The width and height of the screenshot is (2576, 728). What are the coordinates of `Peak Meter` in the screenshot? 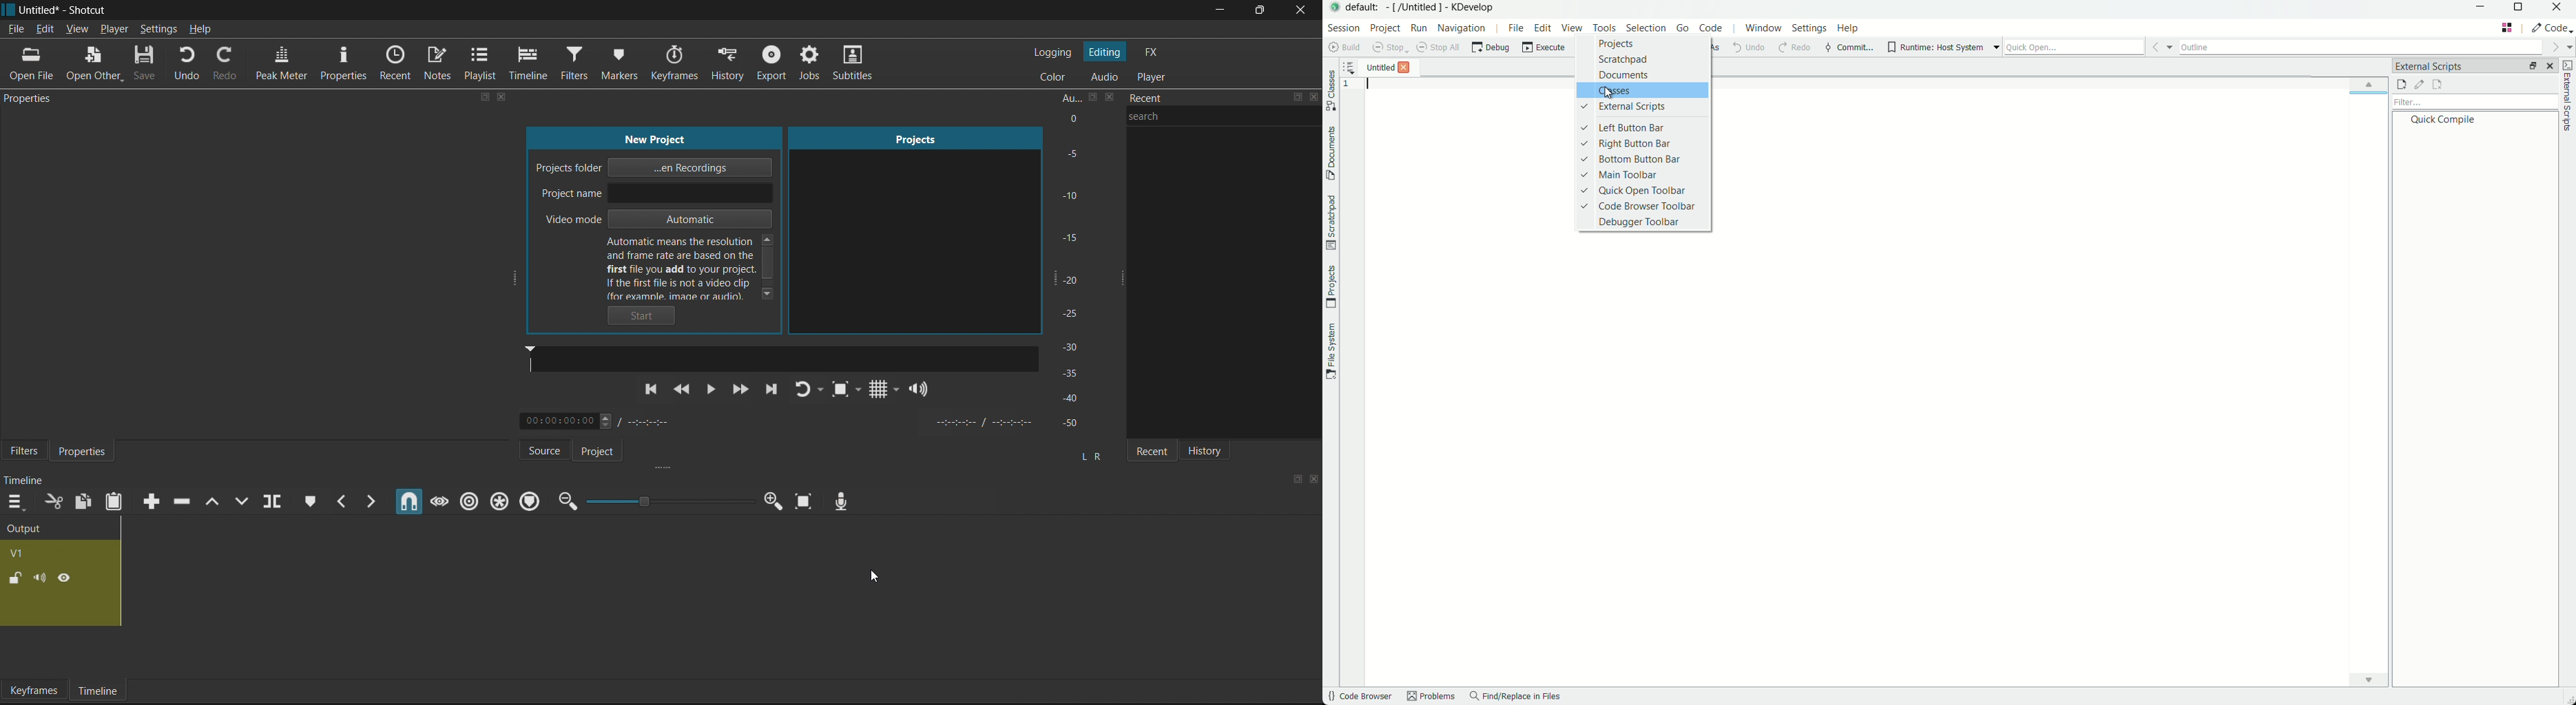 It's located at (280, 65).